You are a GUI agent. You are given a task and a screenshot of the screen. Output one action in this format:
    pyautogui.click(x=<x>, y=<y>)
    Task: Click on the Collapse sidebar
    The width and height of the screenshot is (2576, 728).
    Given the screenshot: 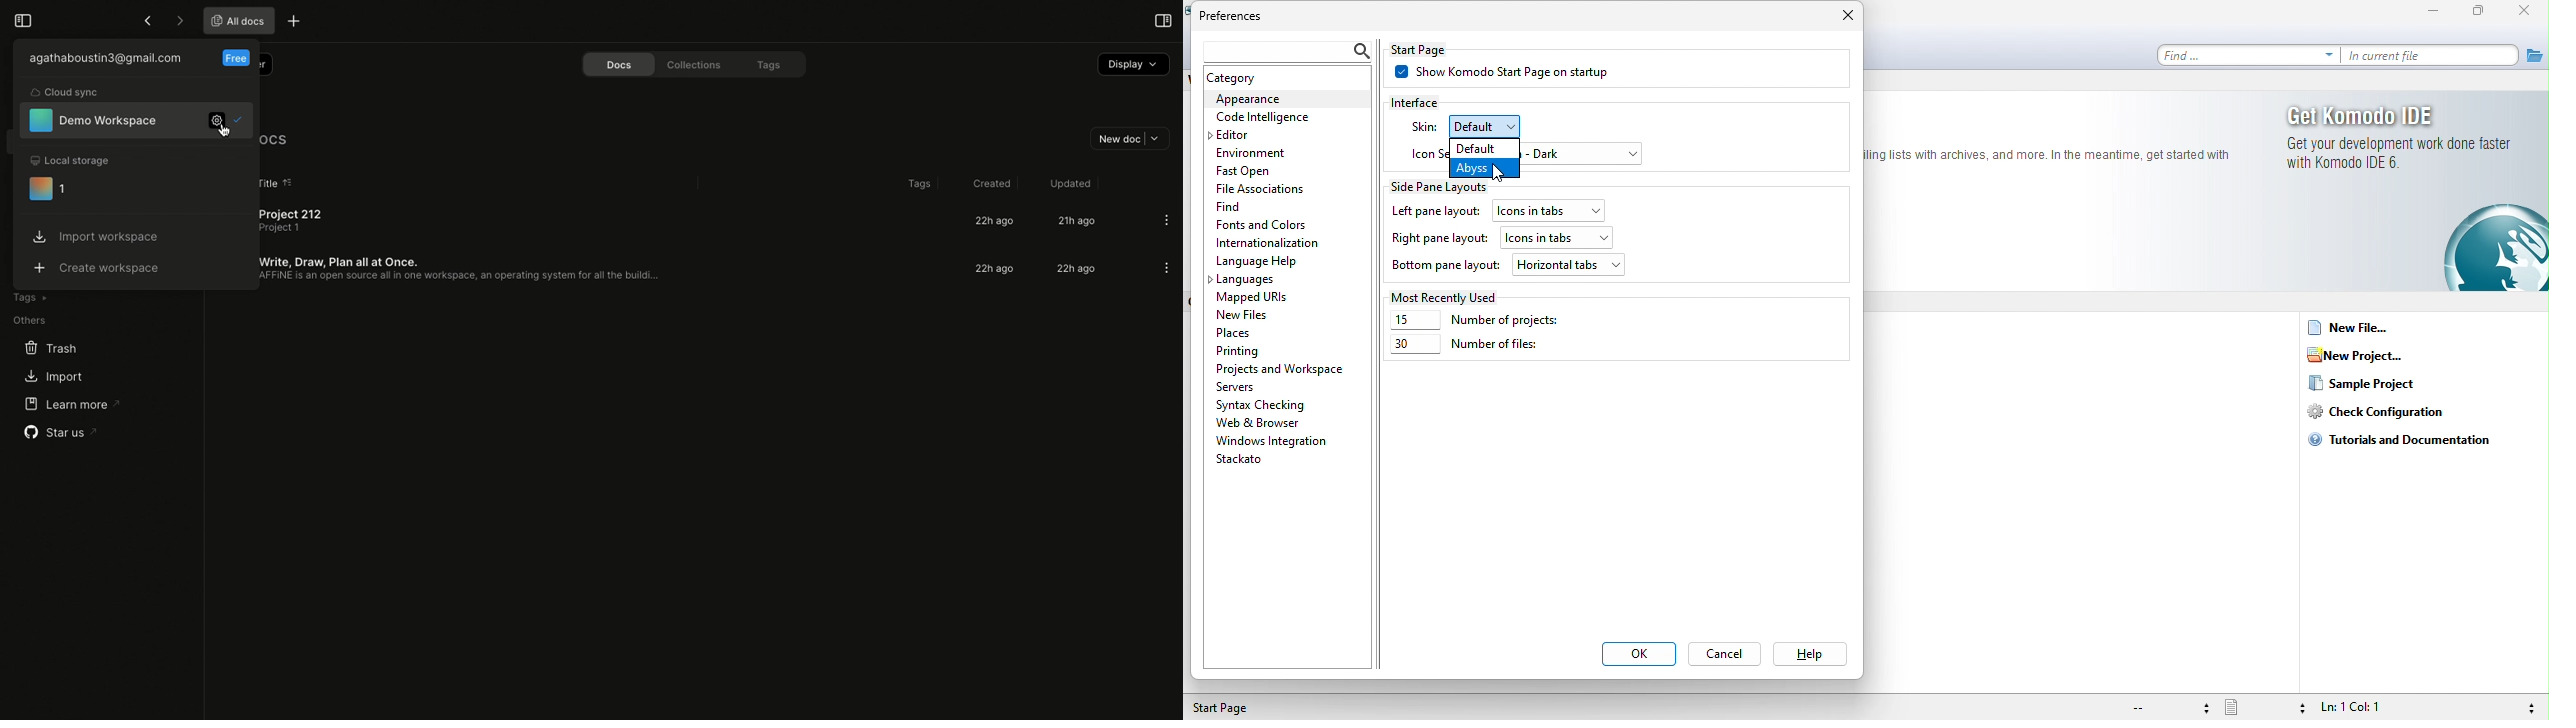 What is the action you would take?
    pyautogui.click(x=21, y=19)
    